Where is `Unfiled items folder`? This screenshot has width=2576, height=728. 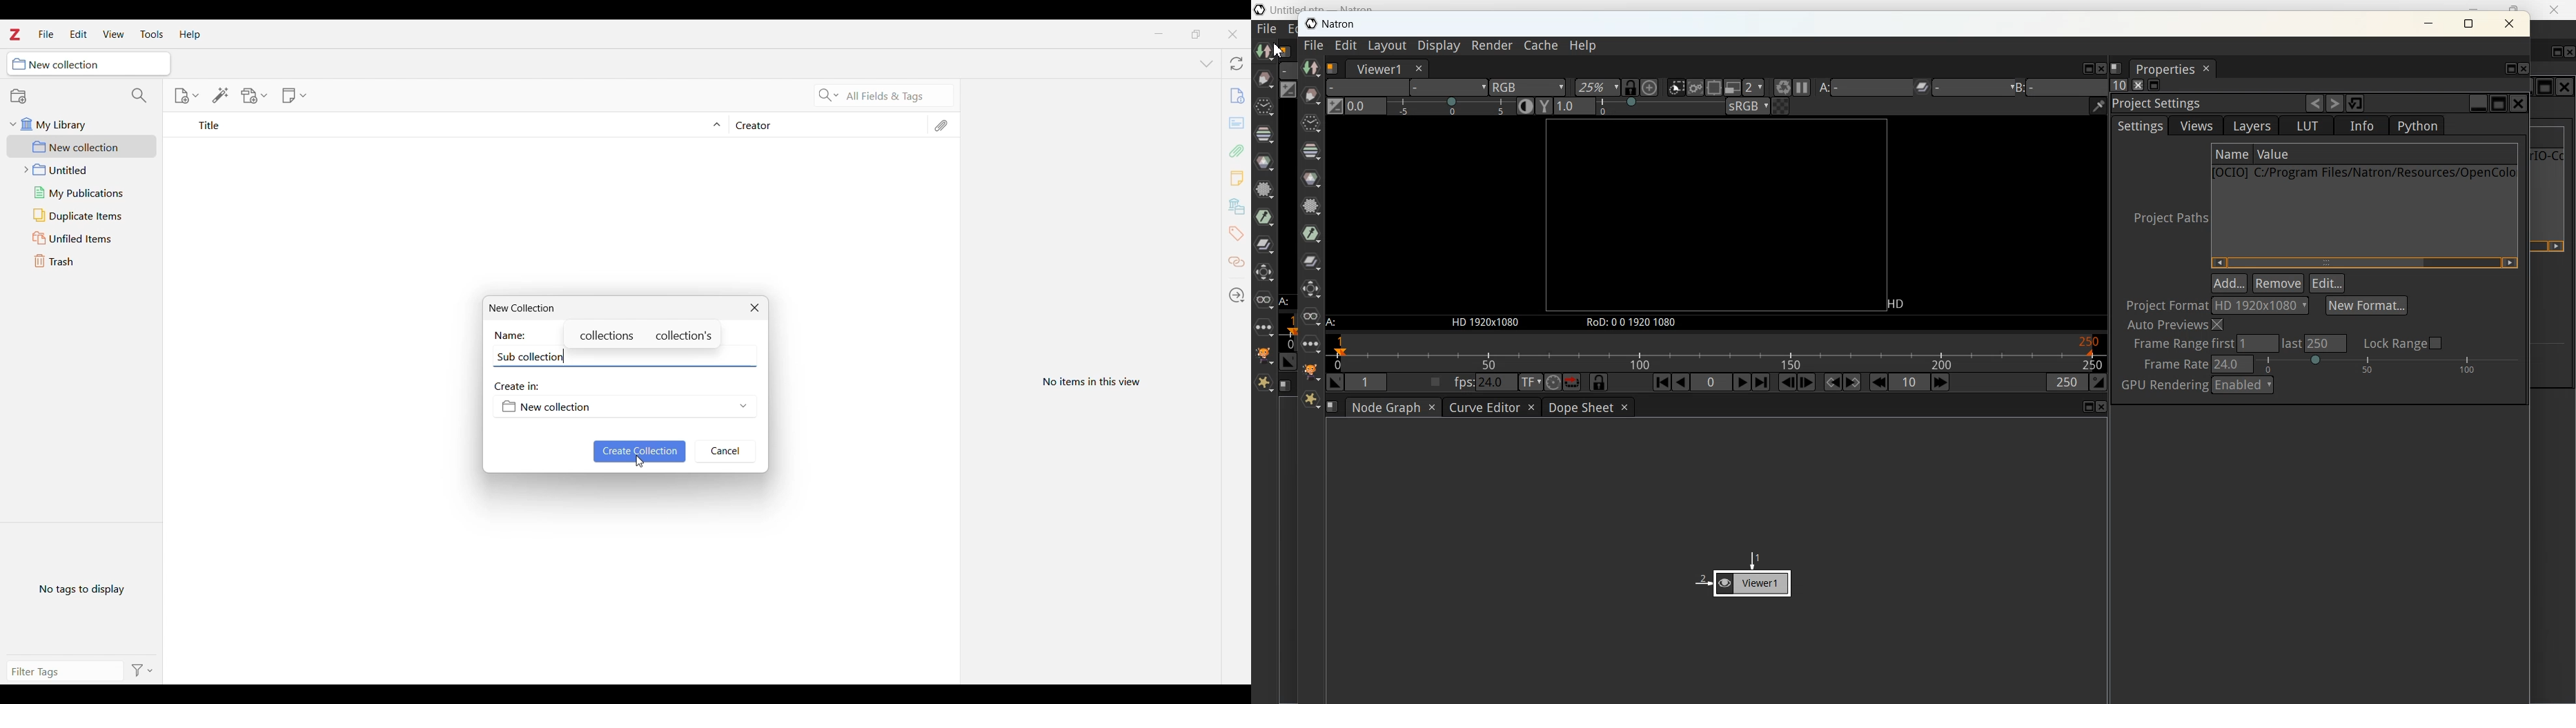 Unfiled items folder is located at coordinates (81, 238).